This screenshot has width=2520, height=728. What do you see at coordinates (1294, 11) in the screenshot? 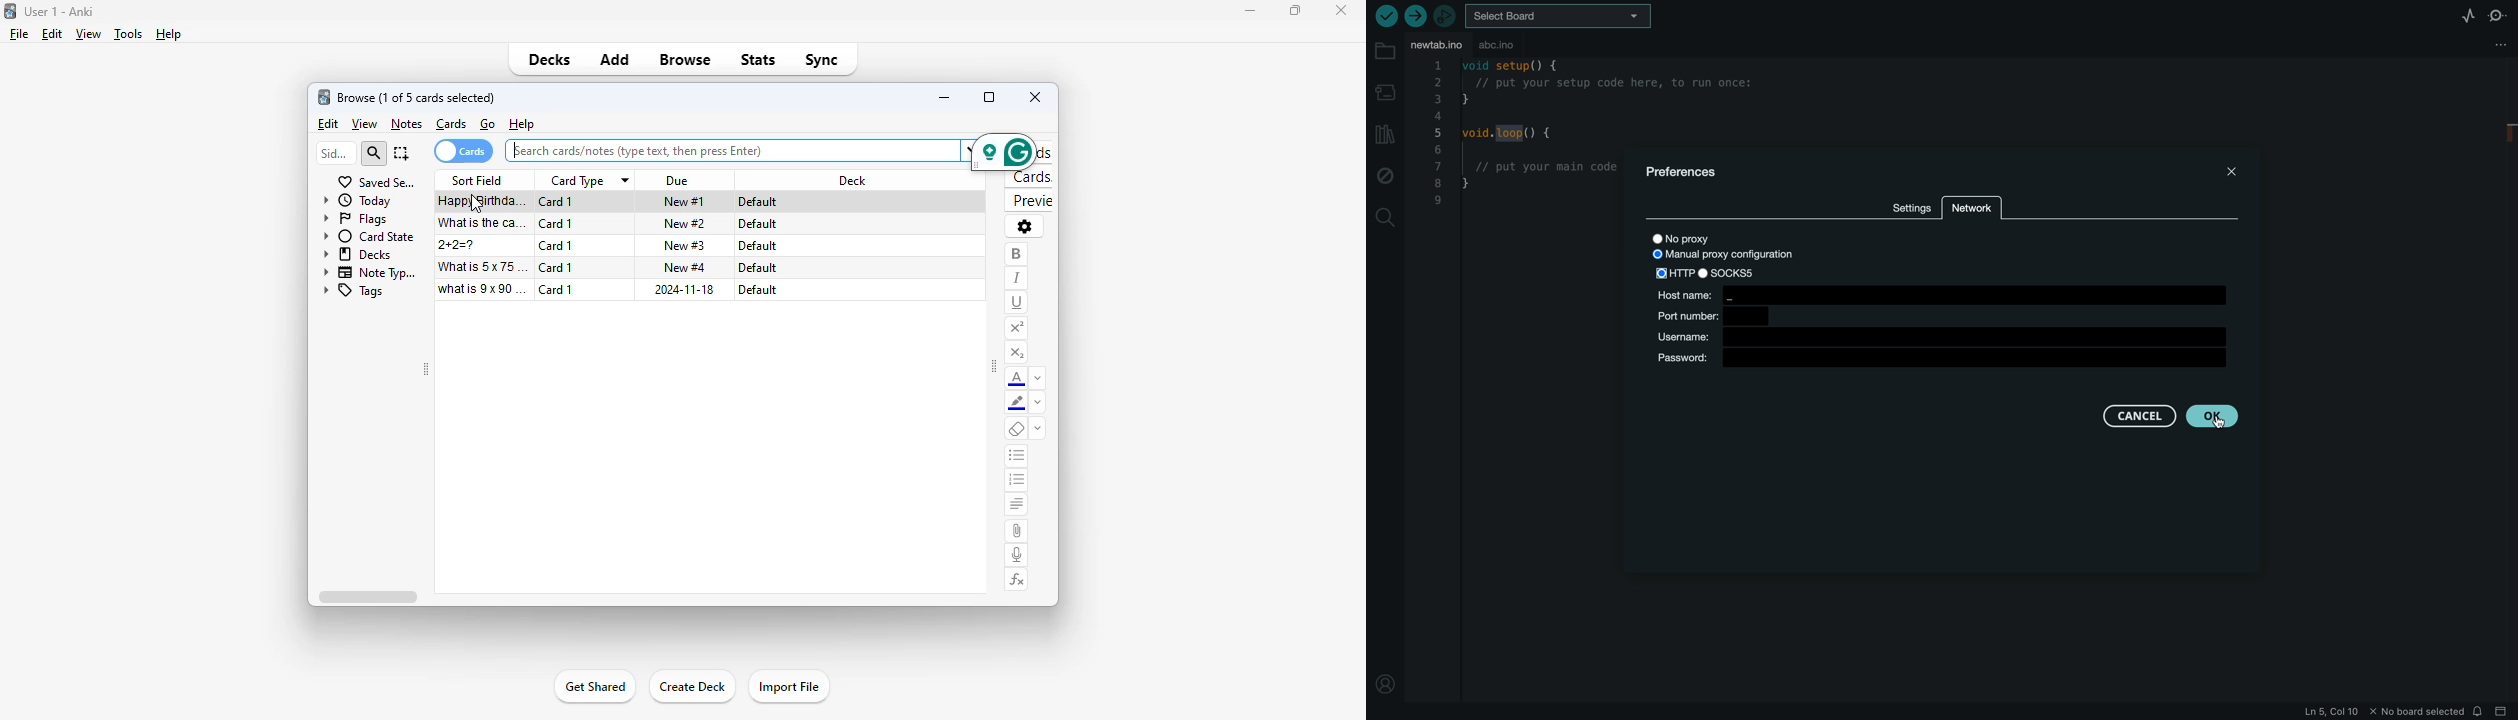
I see `maximize` at bounding box center [1294, 11].